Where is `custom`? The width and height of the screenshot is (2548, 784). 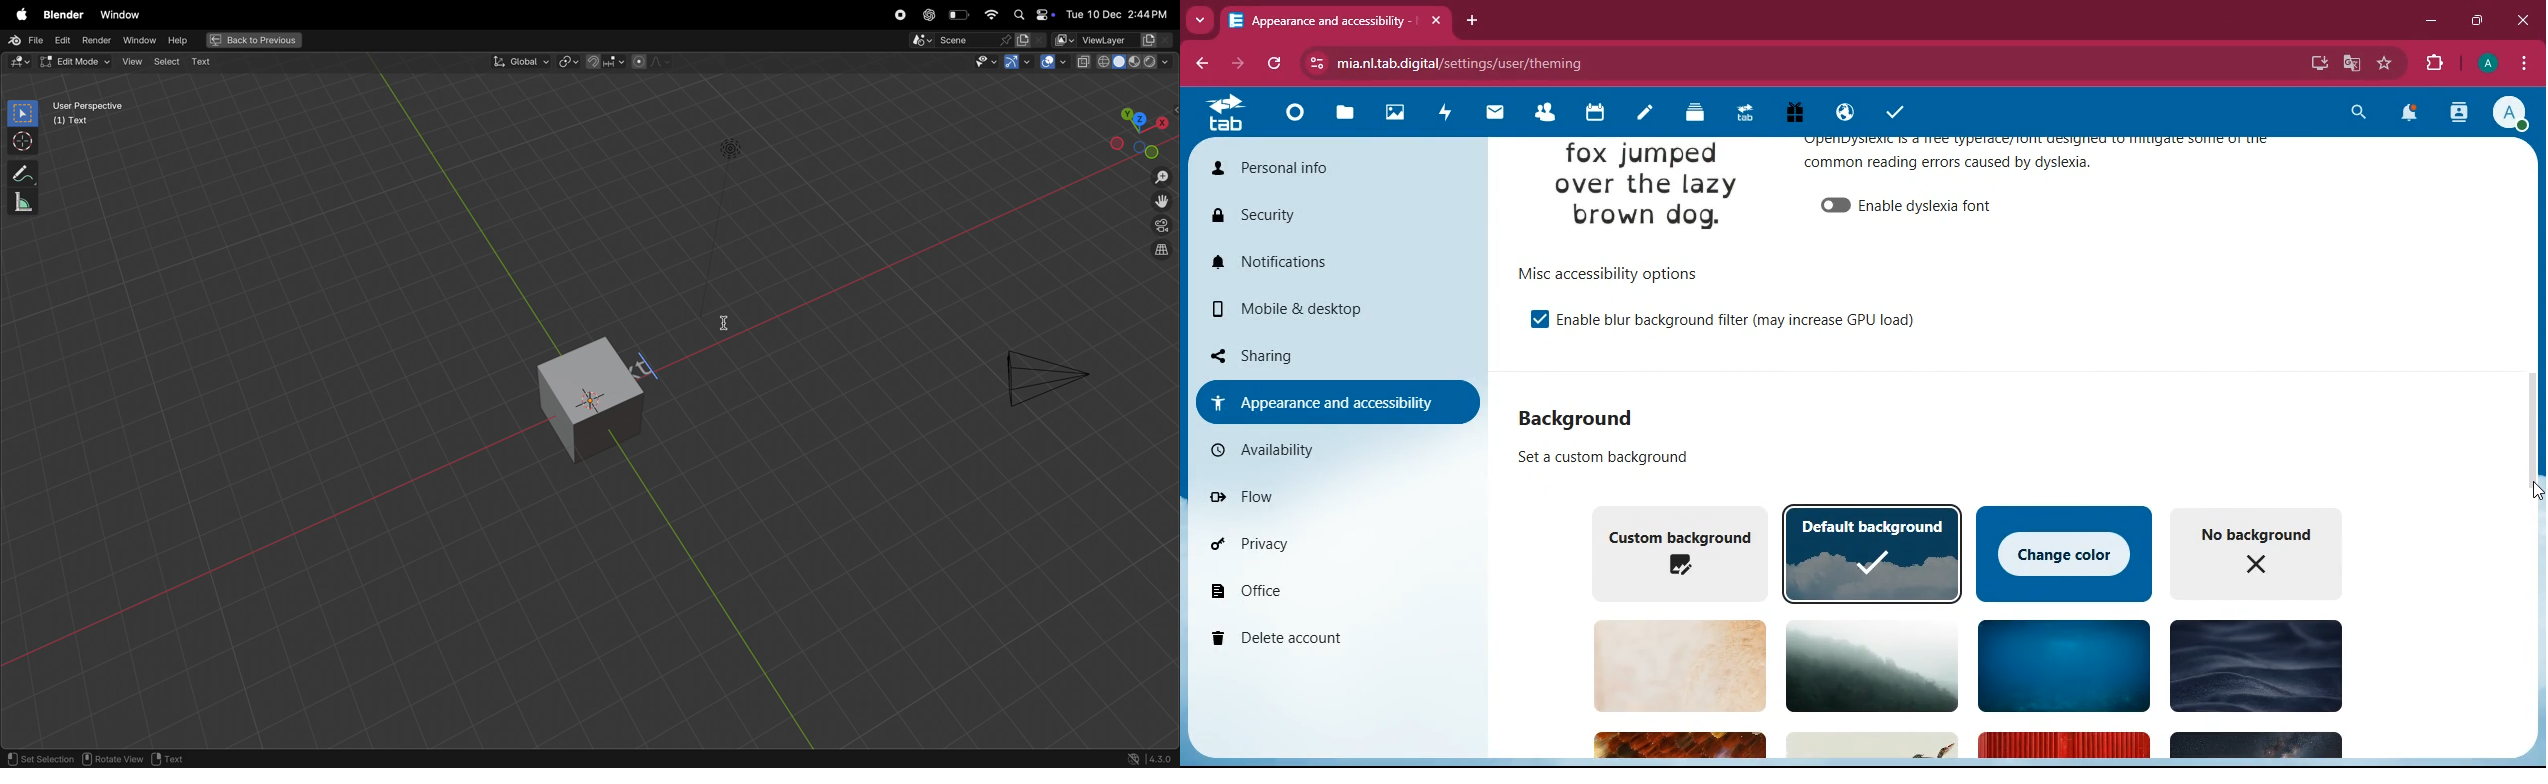
custom is located at coordinates (1675, 552).